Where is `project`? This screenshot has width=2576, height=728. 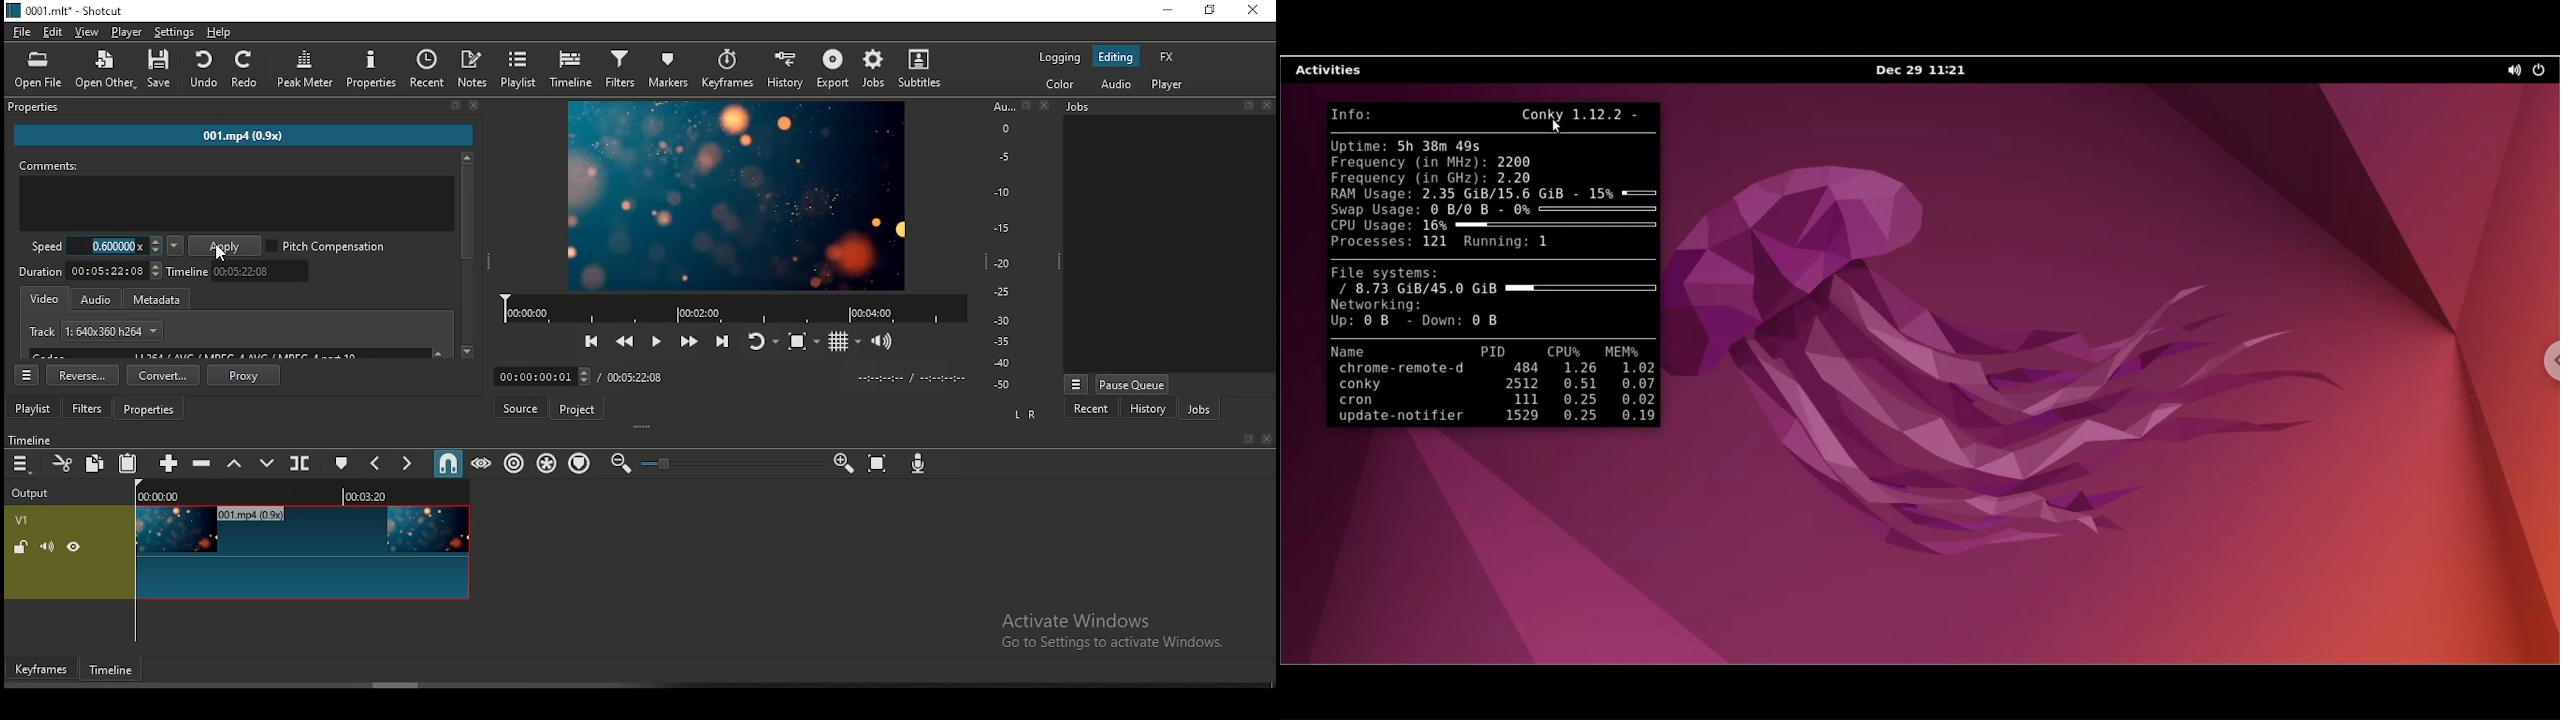 project is located at coordinates (578, 408).